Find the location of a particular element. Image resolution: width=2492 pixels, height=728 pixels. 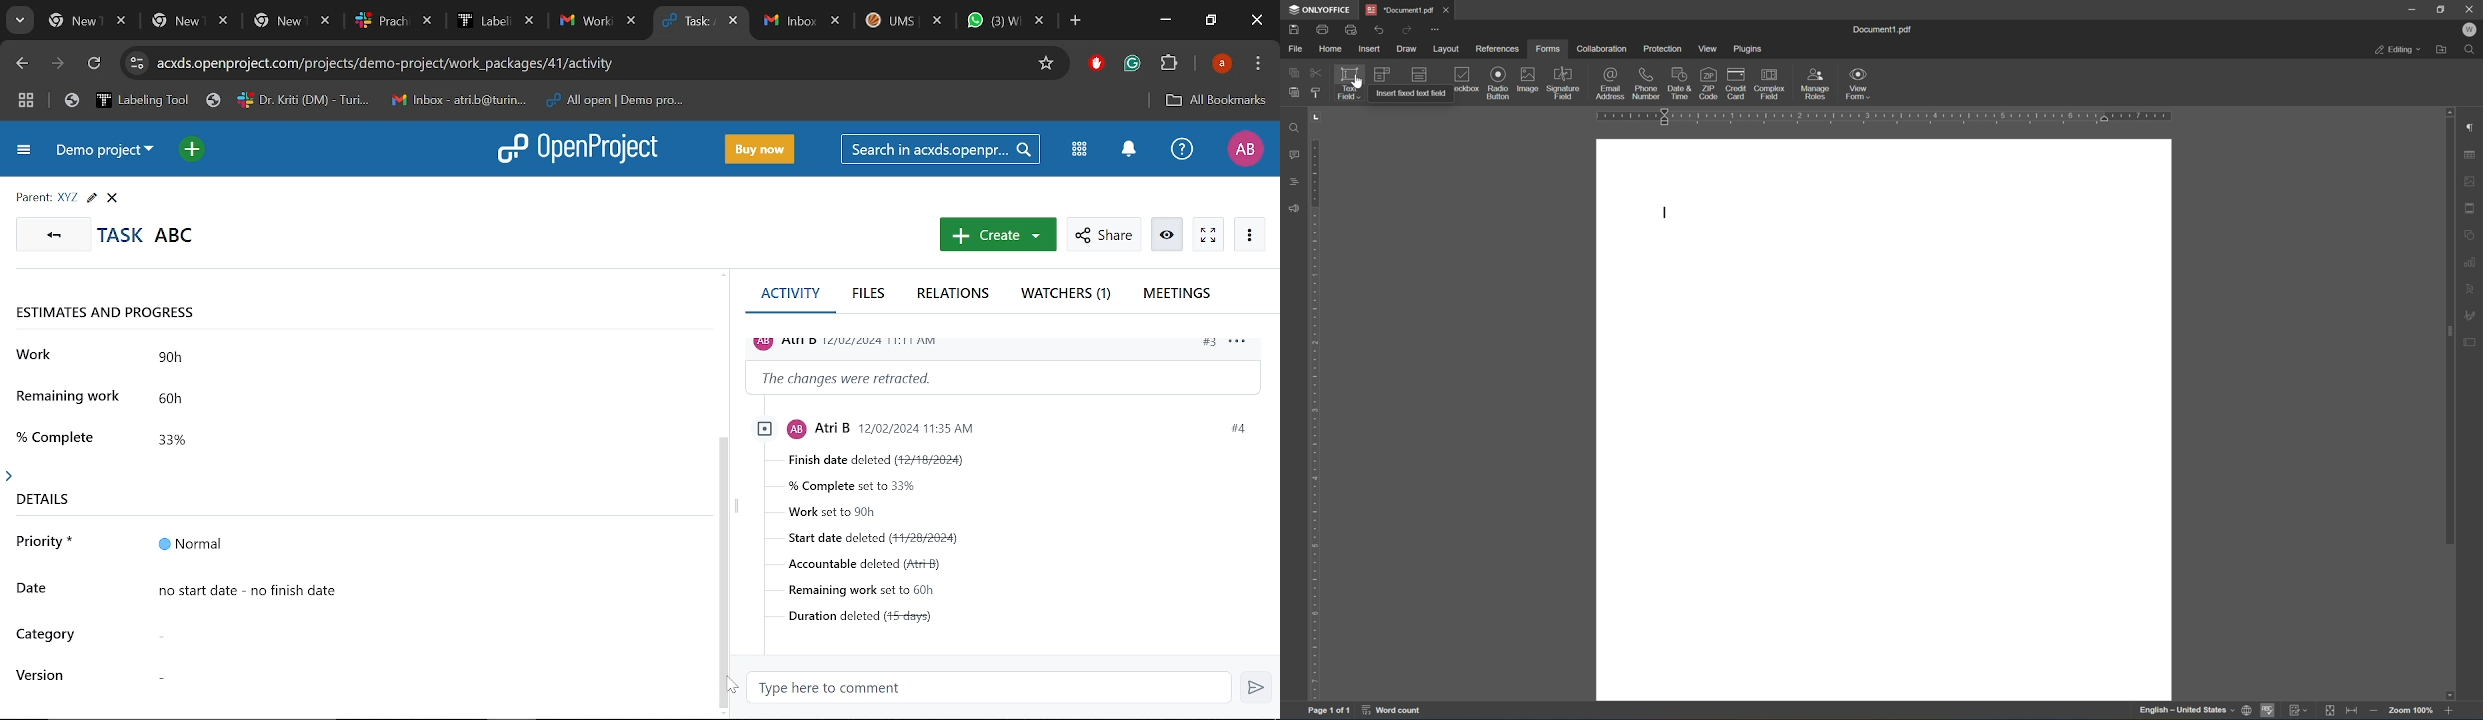

shape settings is located at coordinates (2468, 235).